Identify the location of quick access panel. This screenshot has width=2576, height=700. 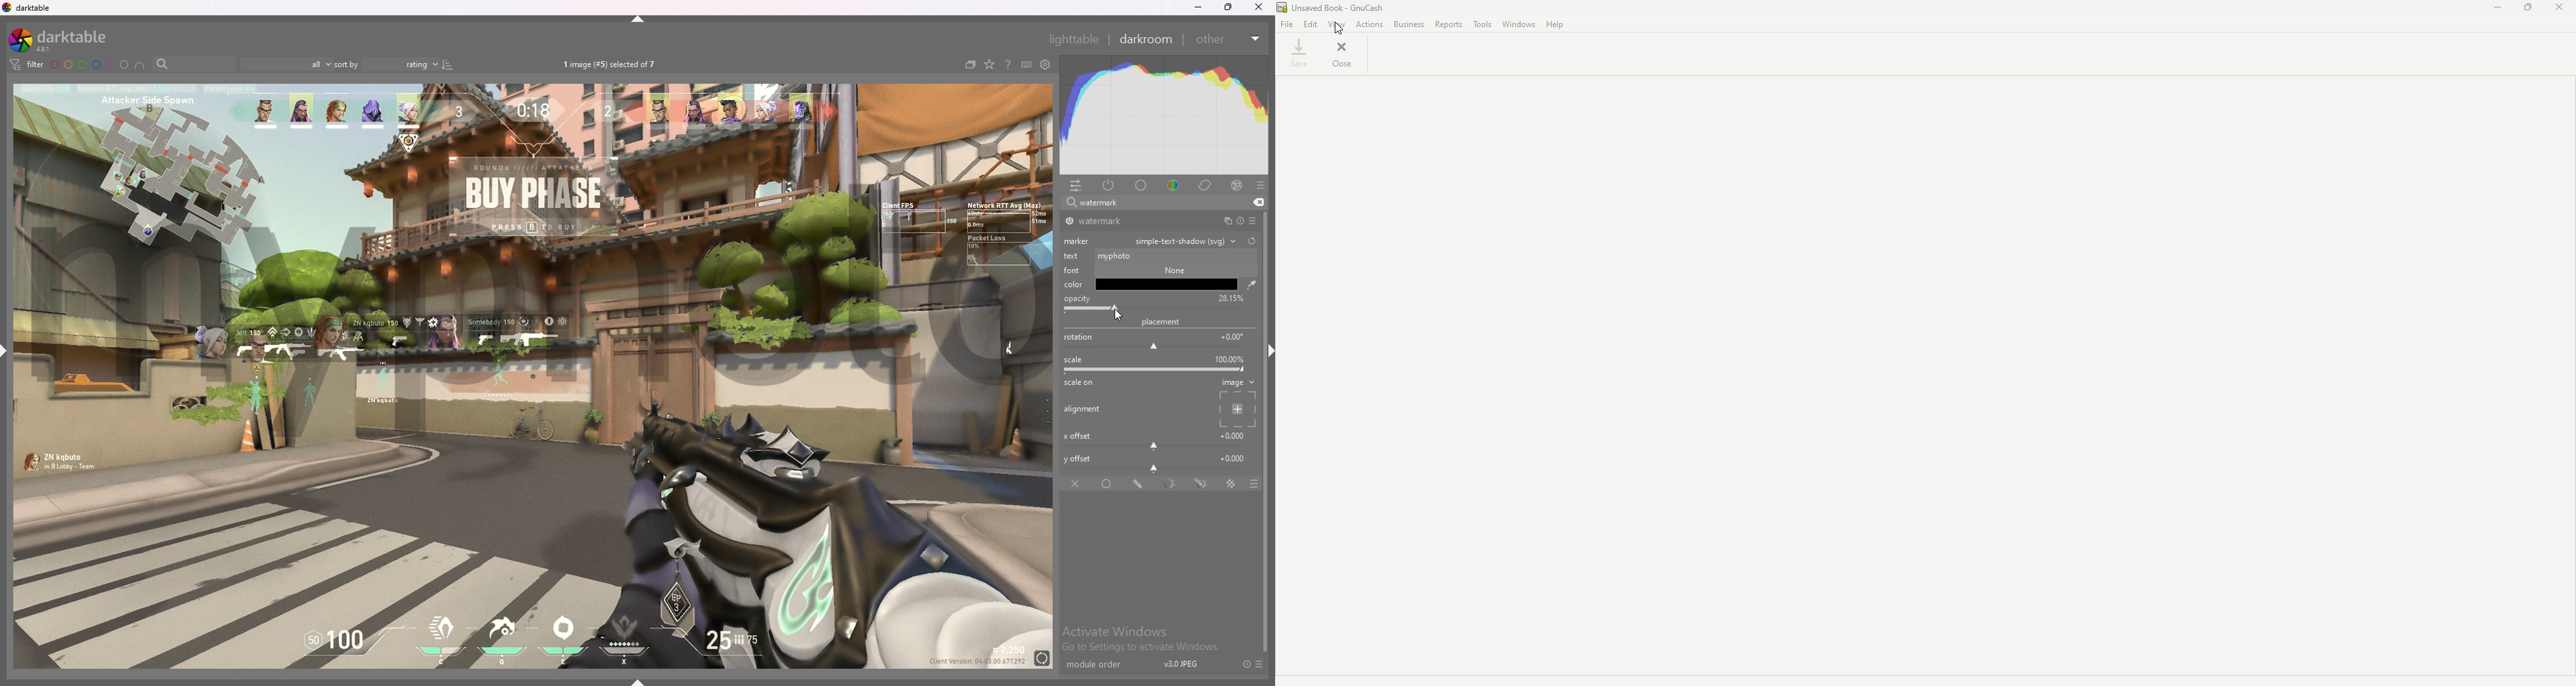
(1076, 185).